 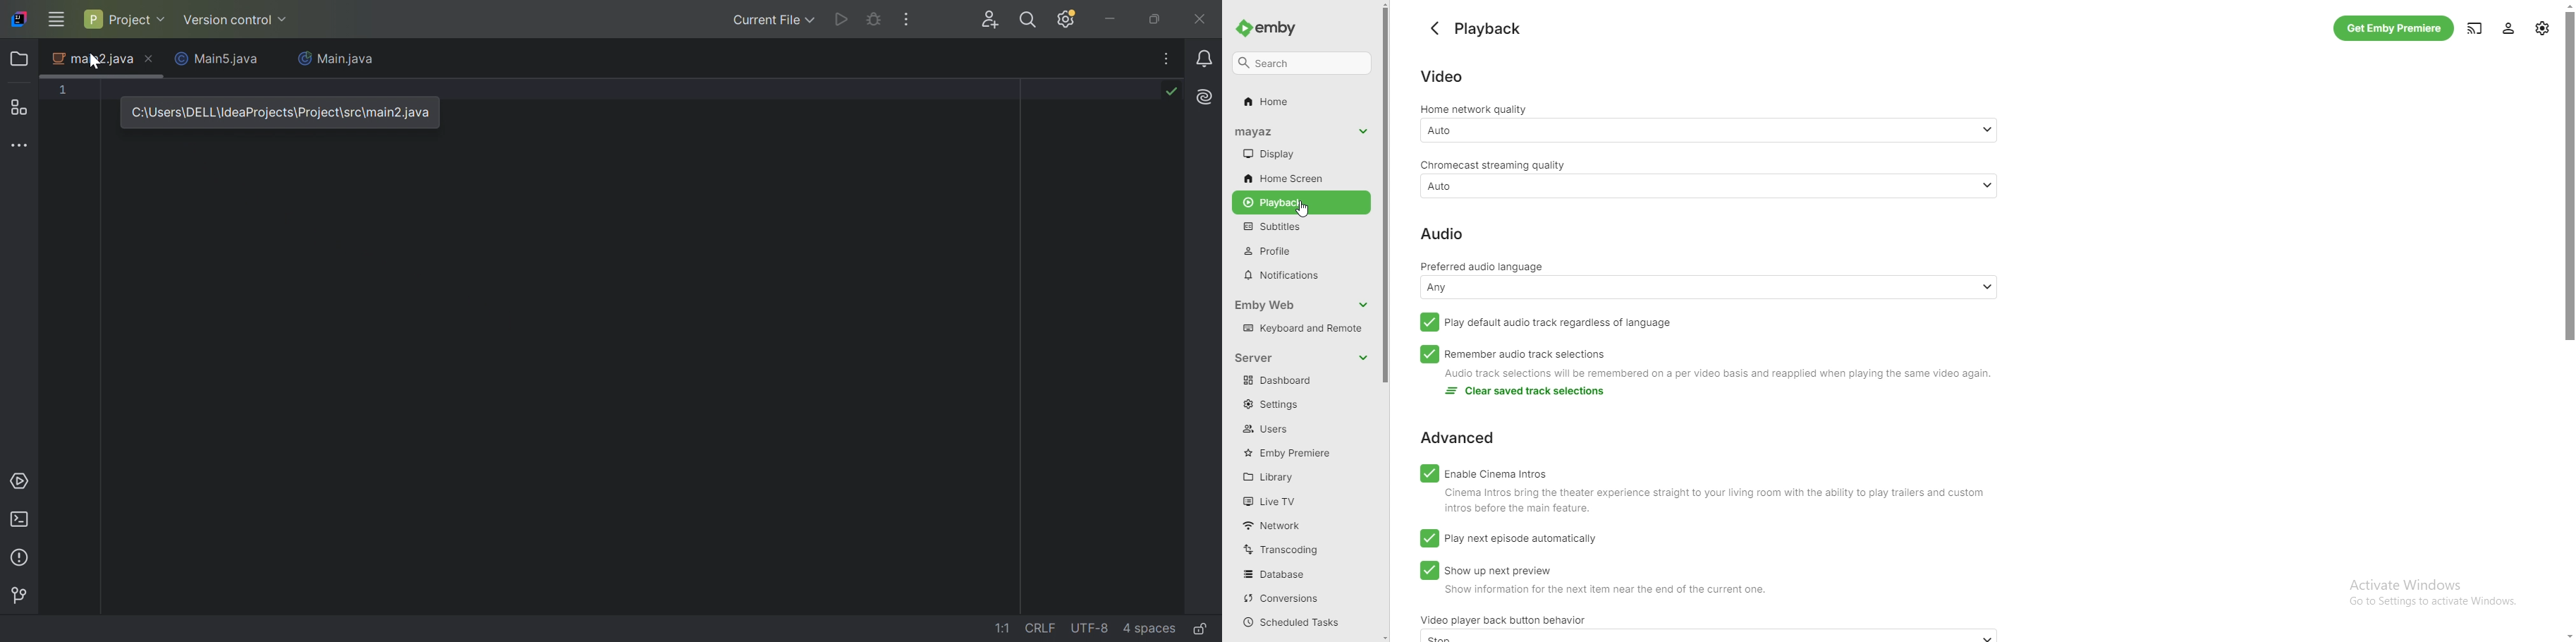 I want to click on Structure, so click(x=21, y=107).